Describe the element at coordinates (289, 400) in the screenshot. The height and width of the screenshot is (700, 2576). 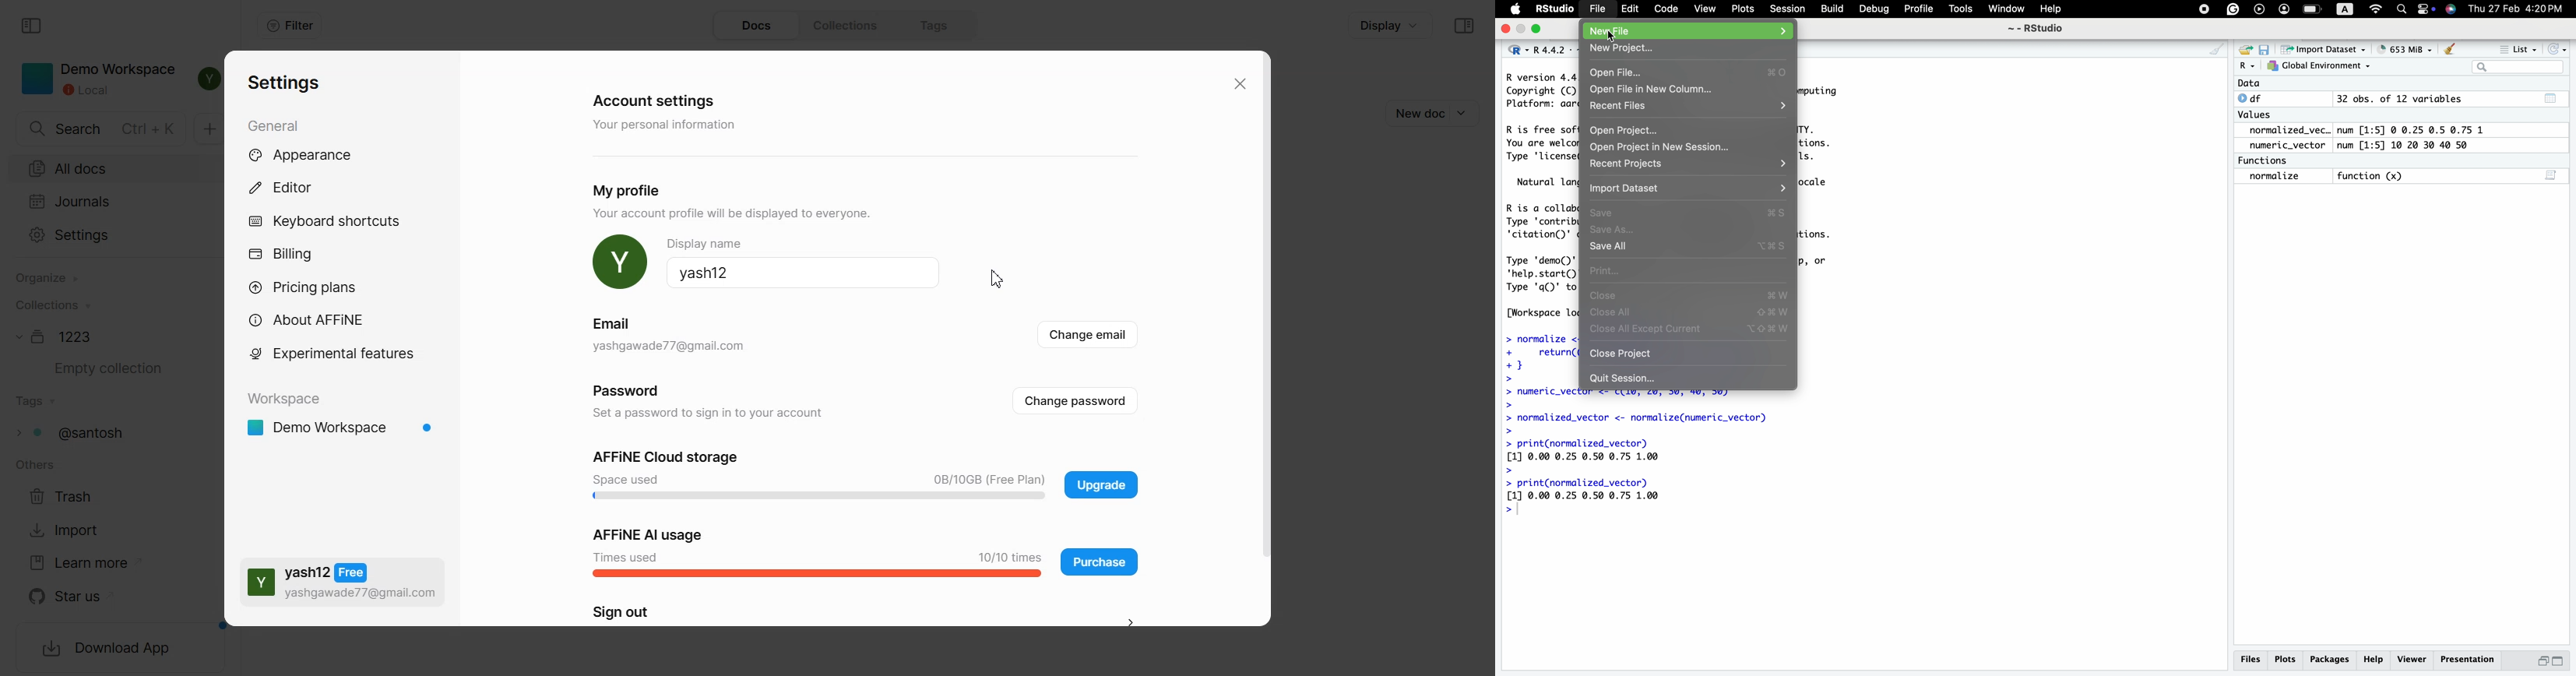
I see `Workspace` at that location.